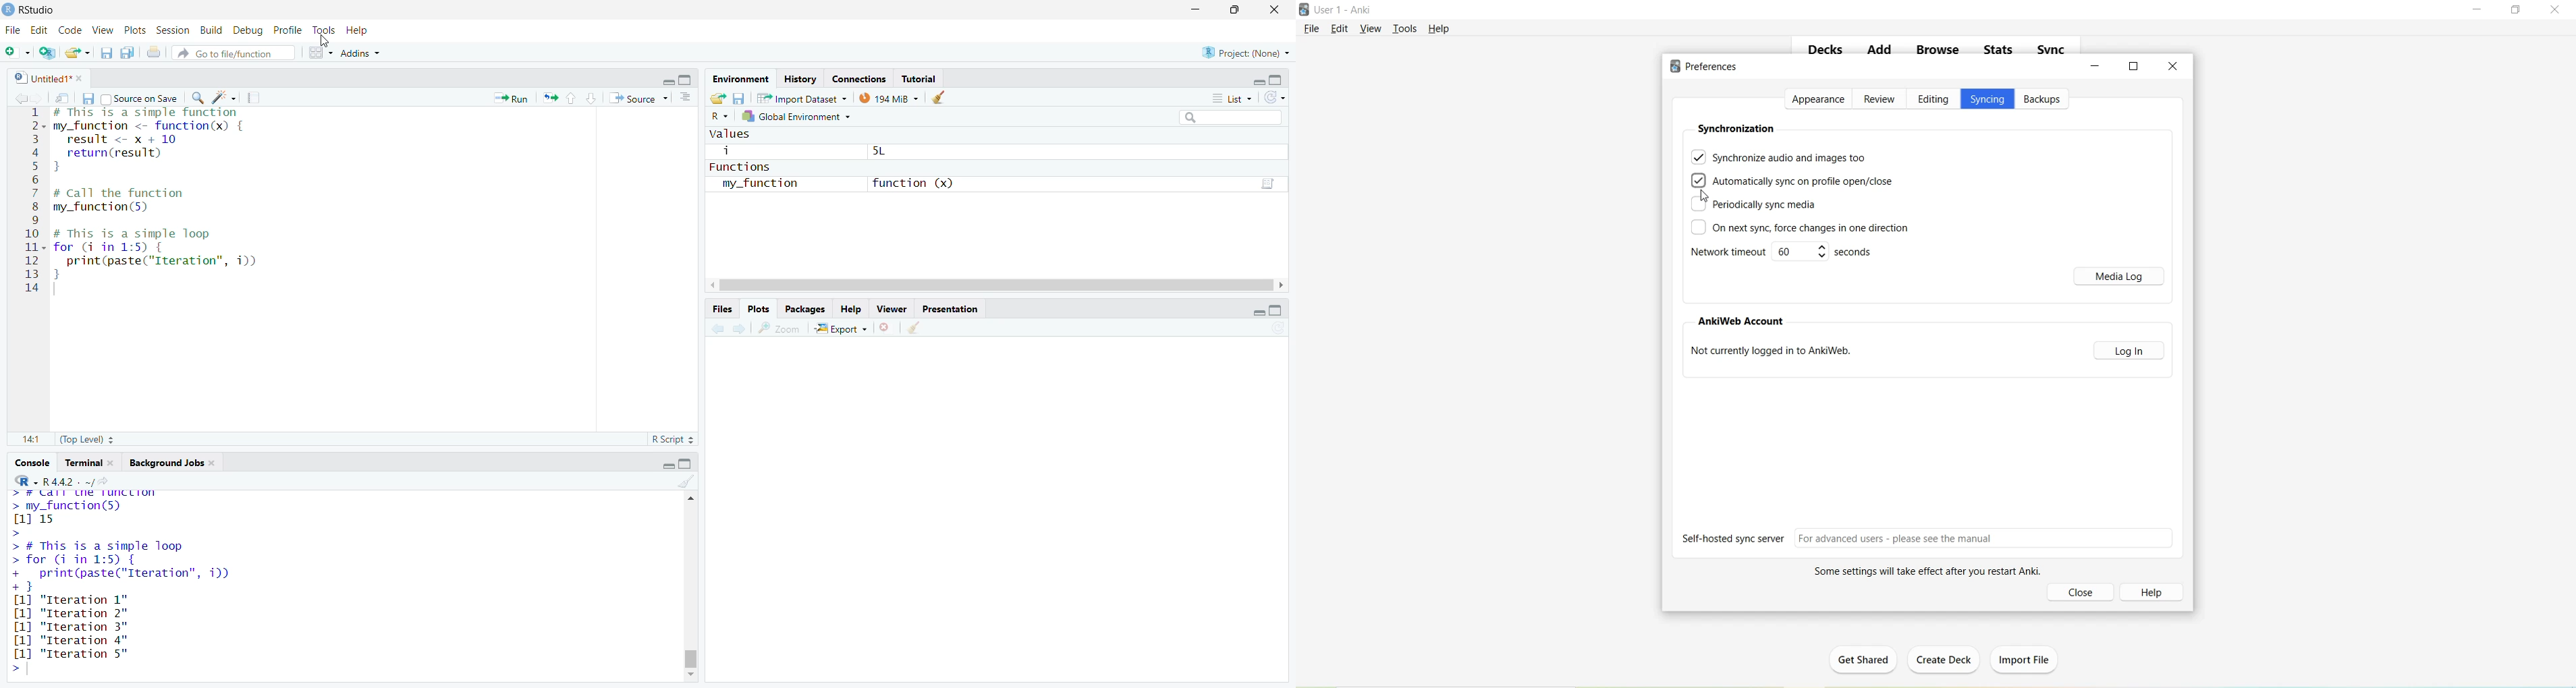 The height and width of the screenshot is (700, 2576). What do you see at coordinates (593, 98) in the screenshot?
I see `go to next section/chunk` at bounding box center [593, 98].